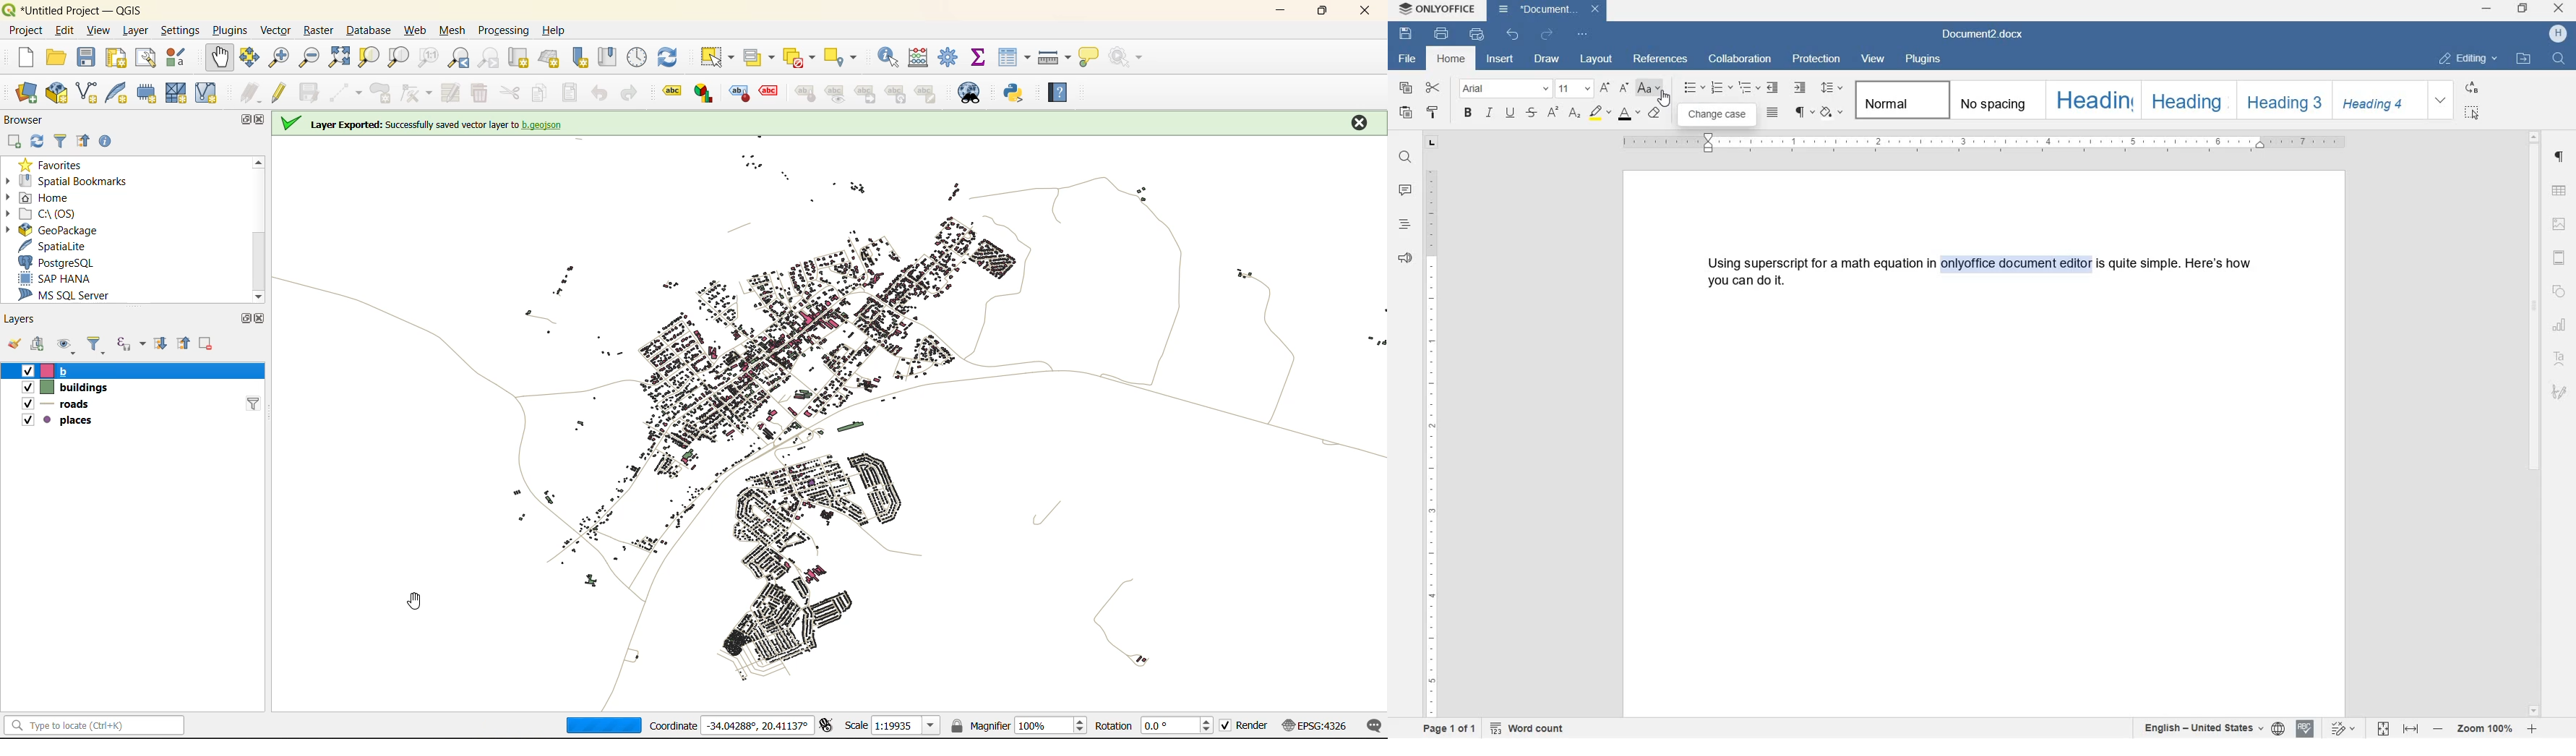 The height and width of the screenshot is (756, 2576). I want to click on paragraph settings, so click(2560, 158).